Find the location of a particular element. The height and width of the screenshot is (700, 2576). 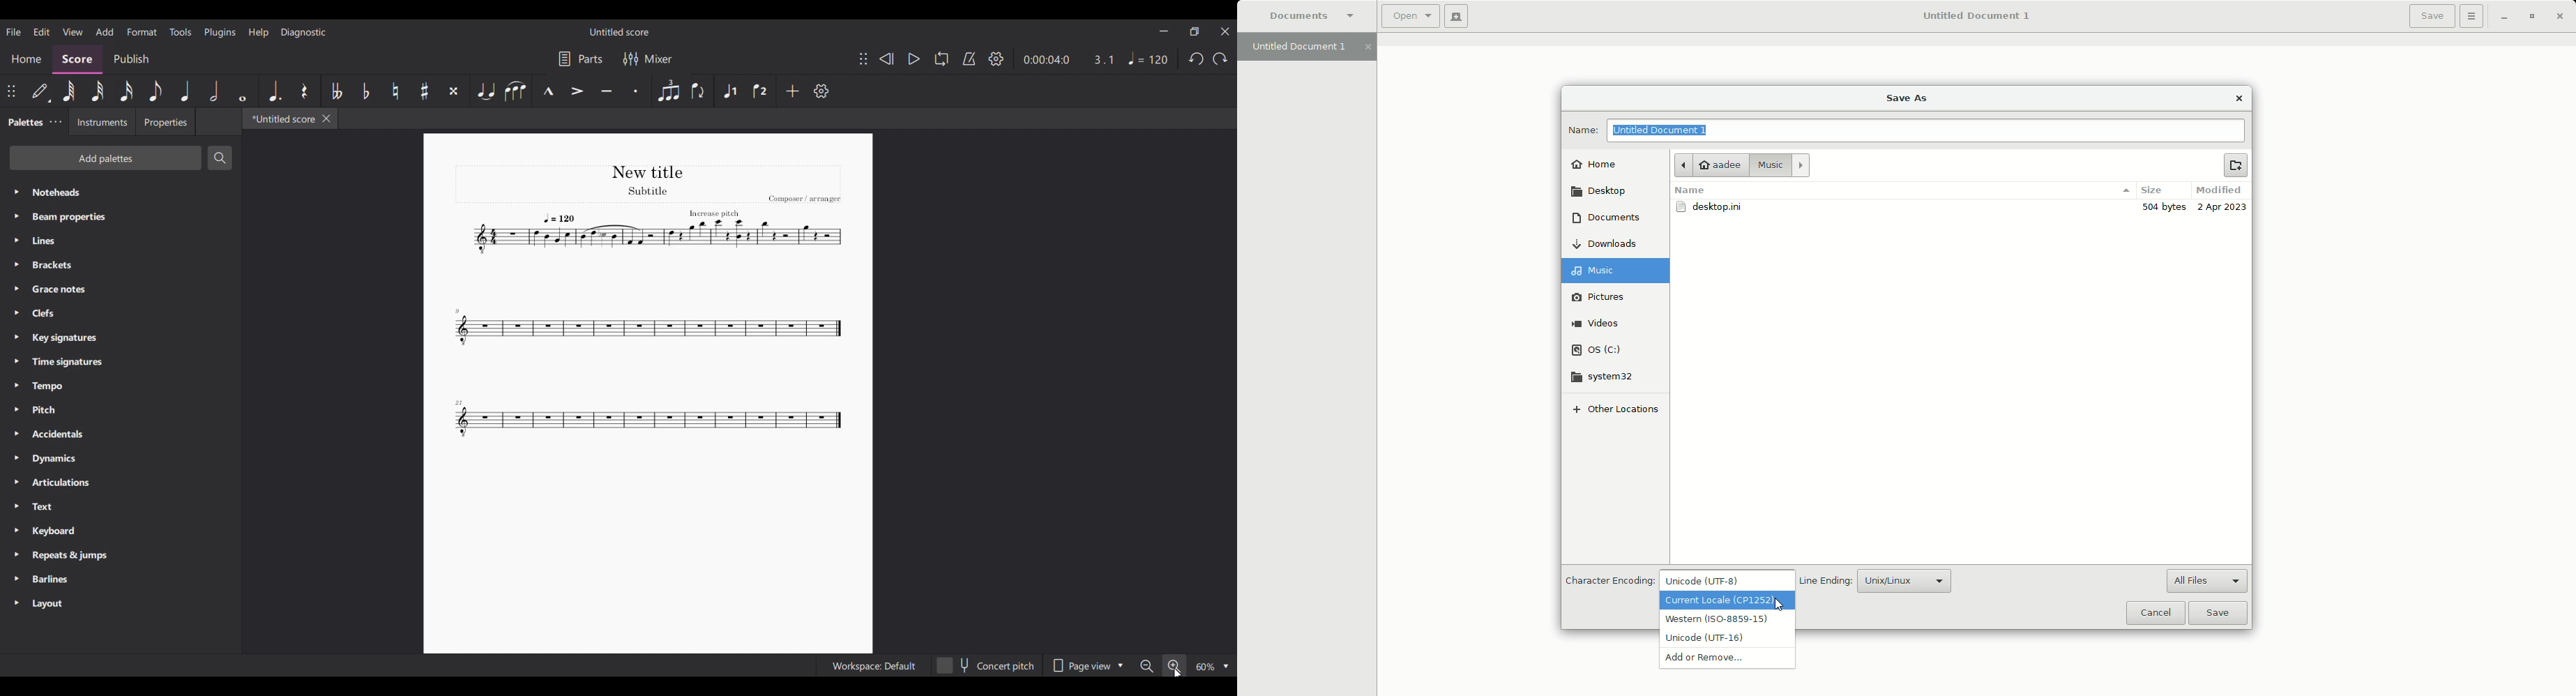

Toggle sharp is located at coordinates (424, 91).